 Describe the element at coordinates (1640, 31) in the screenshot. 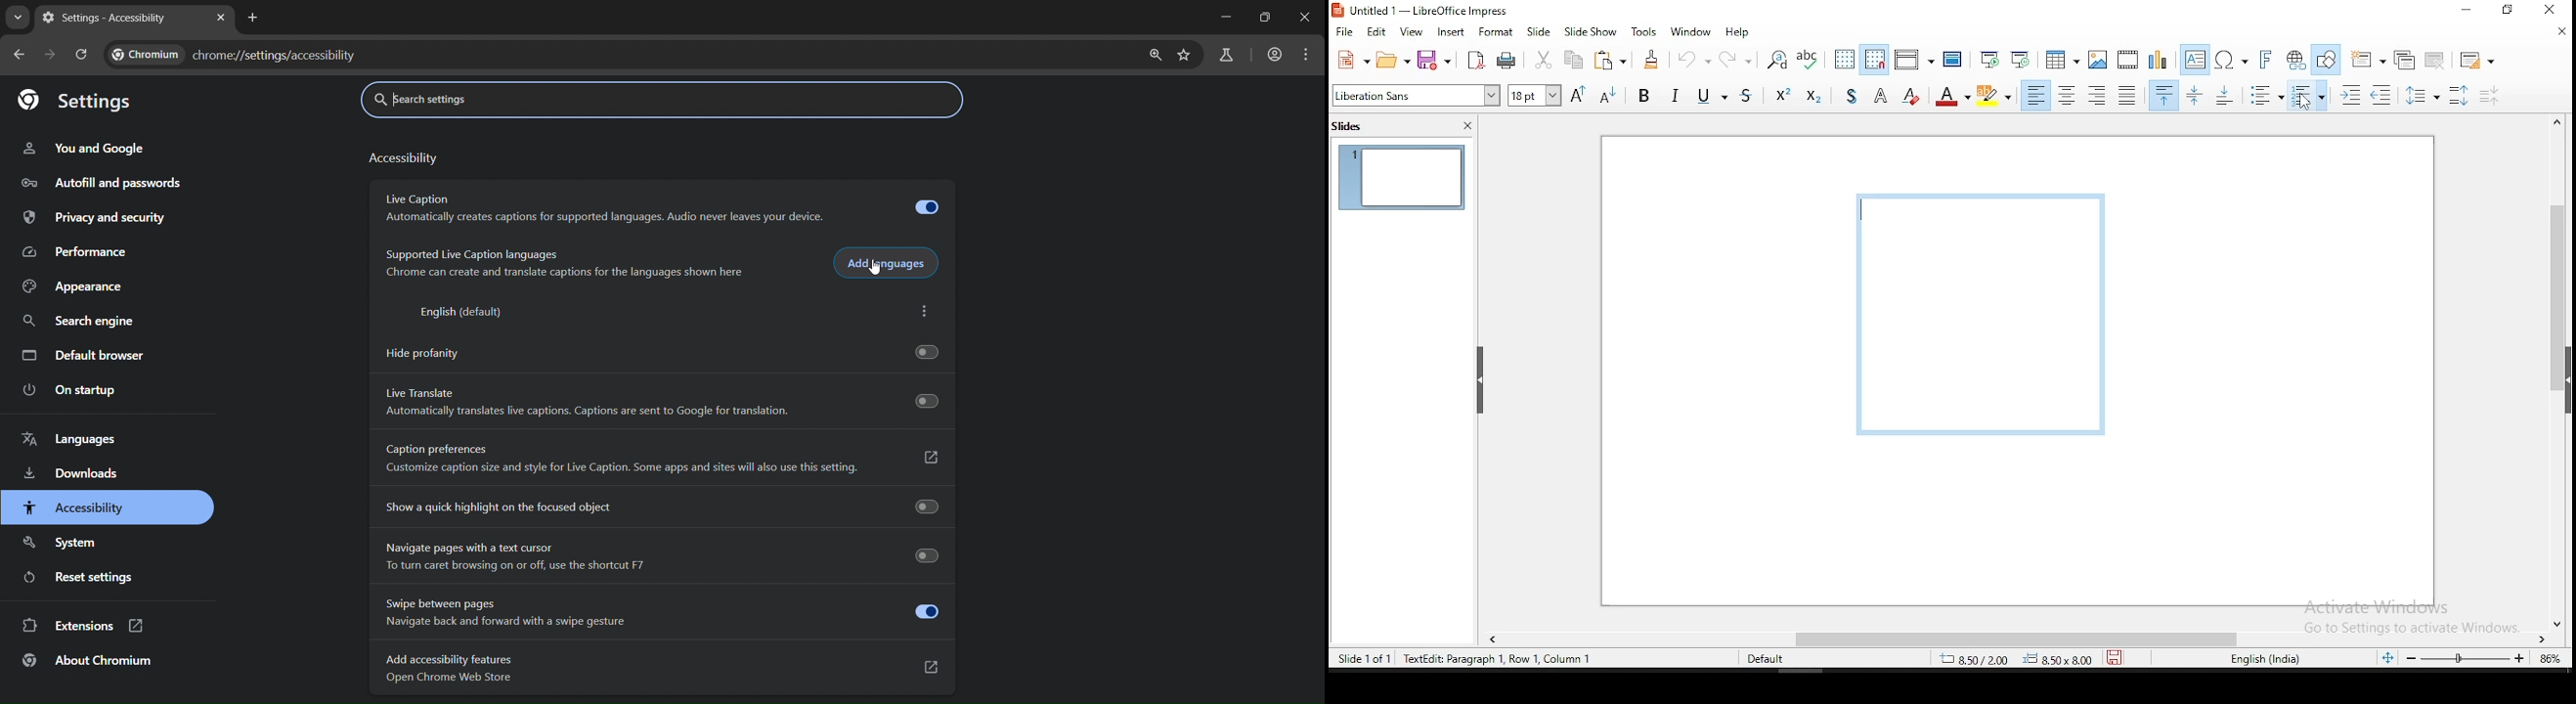

I see `tools` at that location.